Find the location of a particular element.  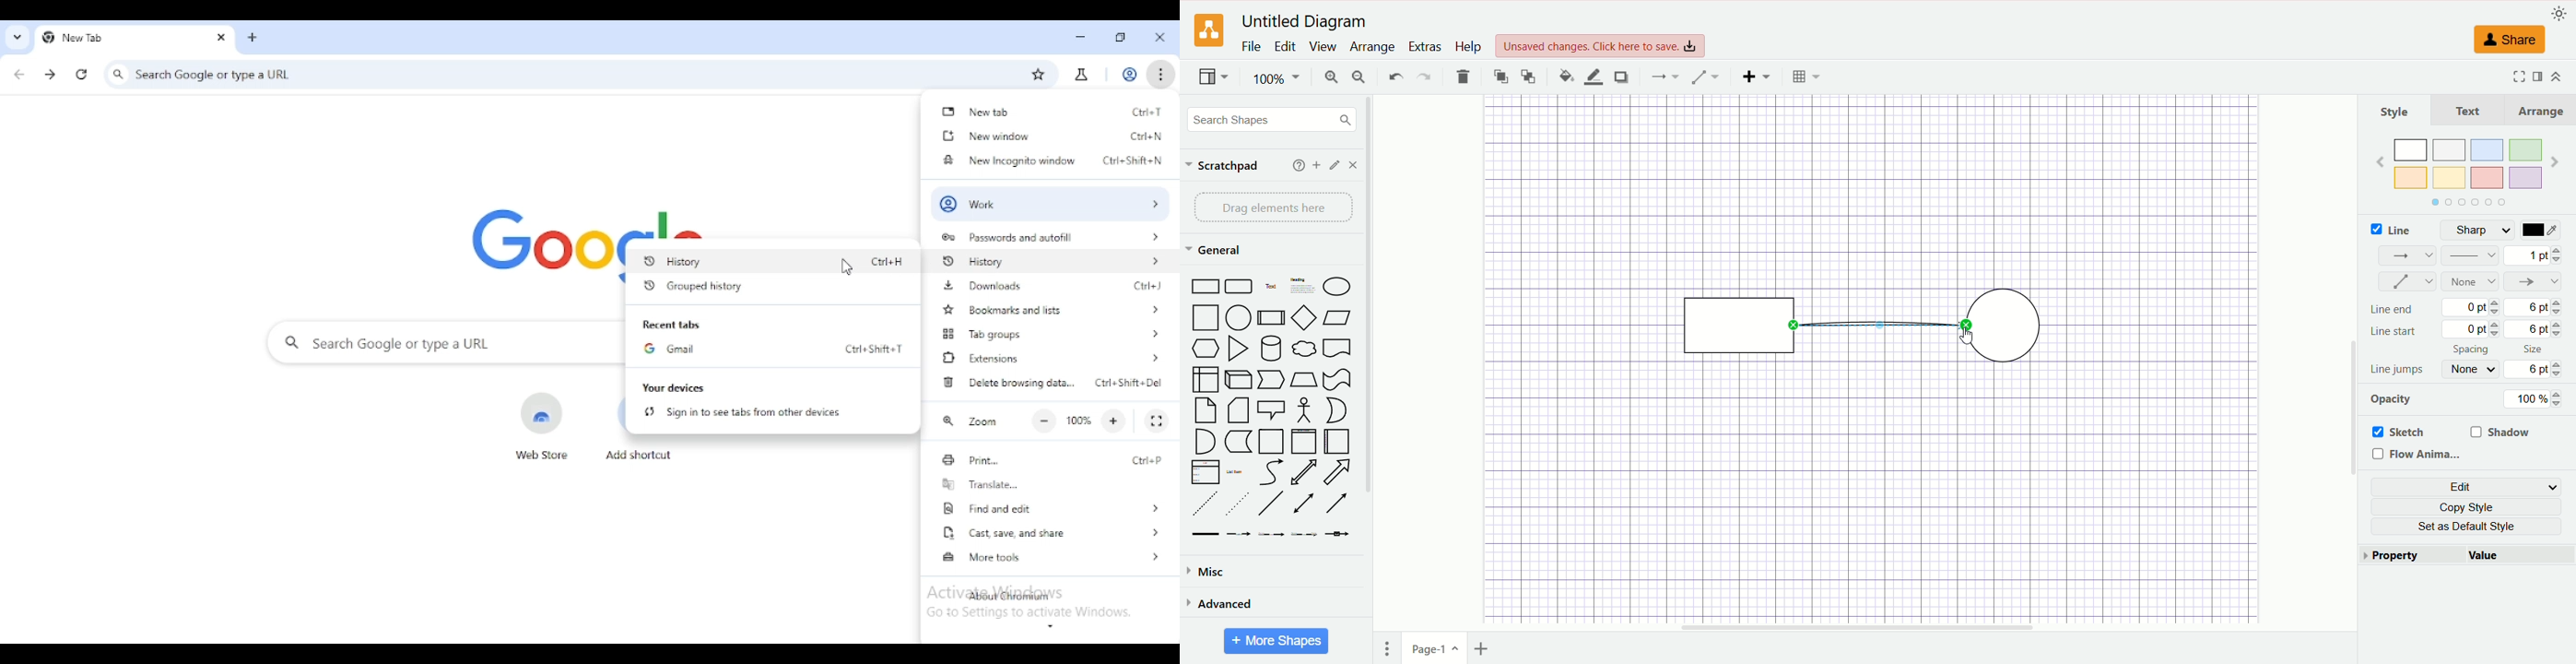

Vertical Page is located at coordinates (1305, 441).